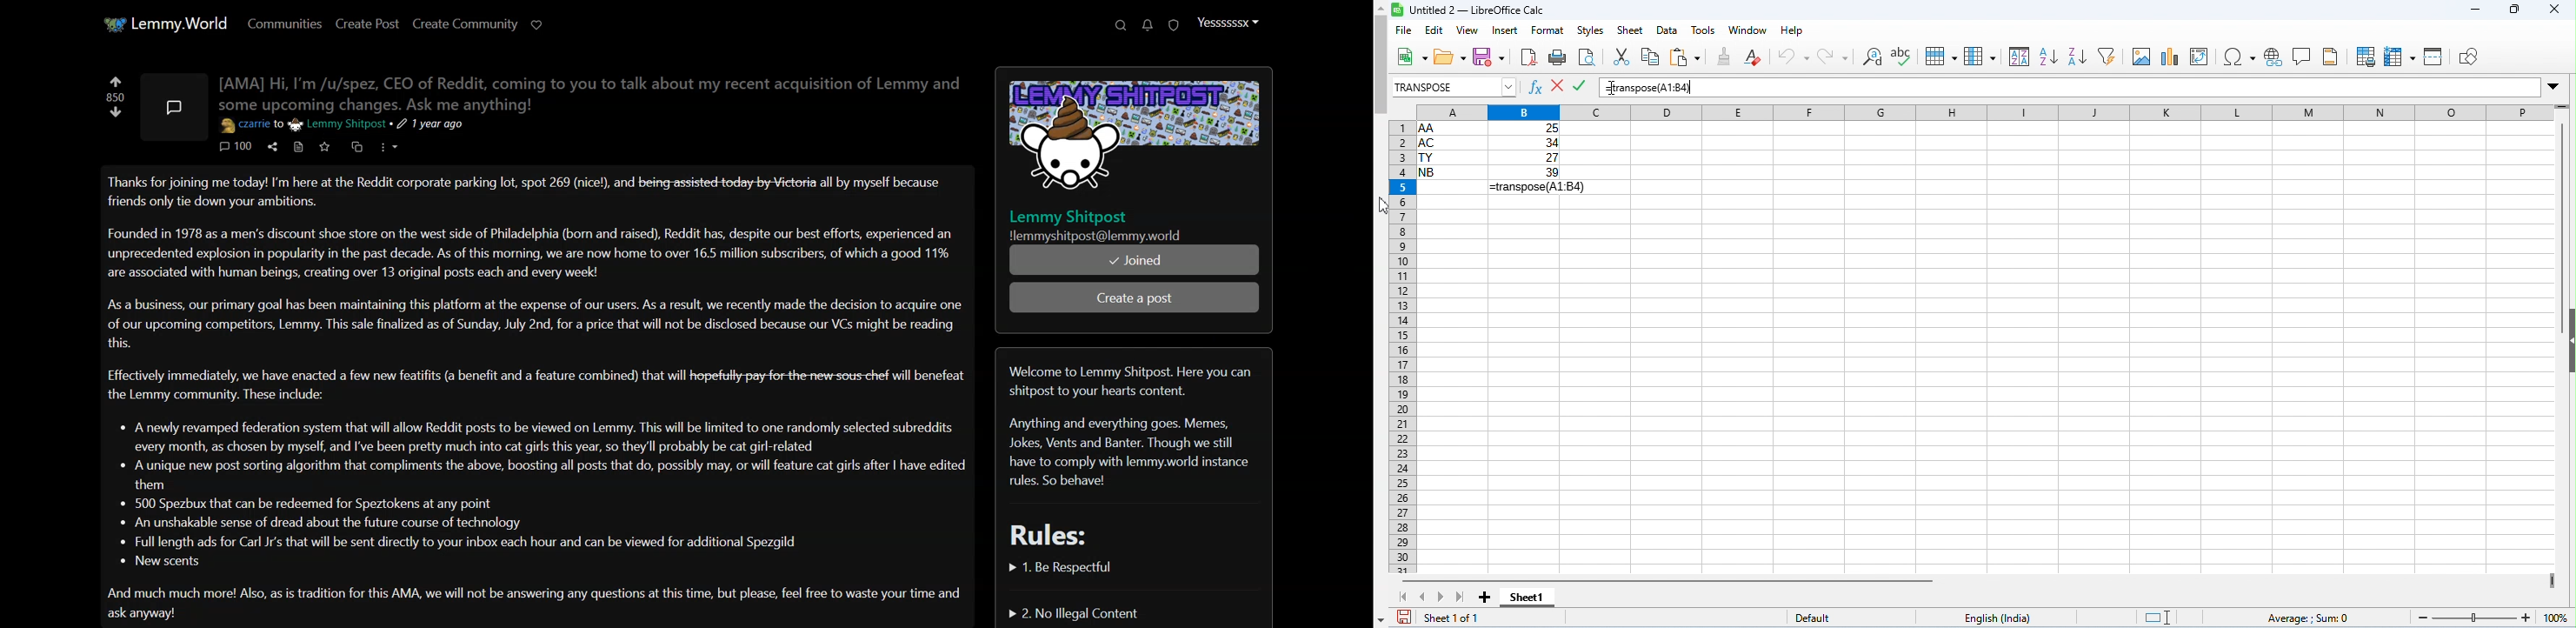 The height and width of the screenshot is (644, 2576). What do you see at coordinates (2565, 209) in the screenshot?
I see `vertical scroll bar` at bounding box center [2565, 209].